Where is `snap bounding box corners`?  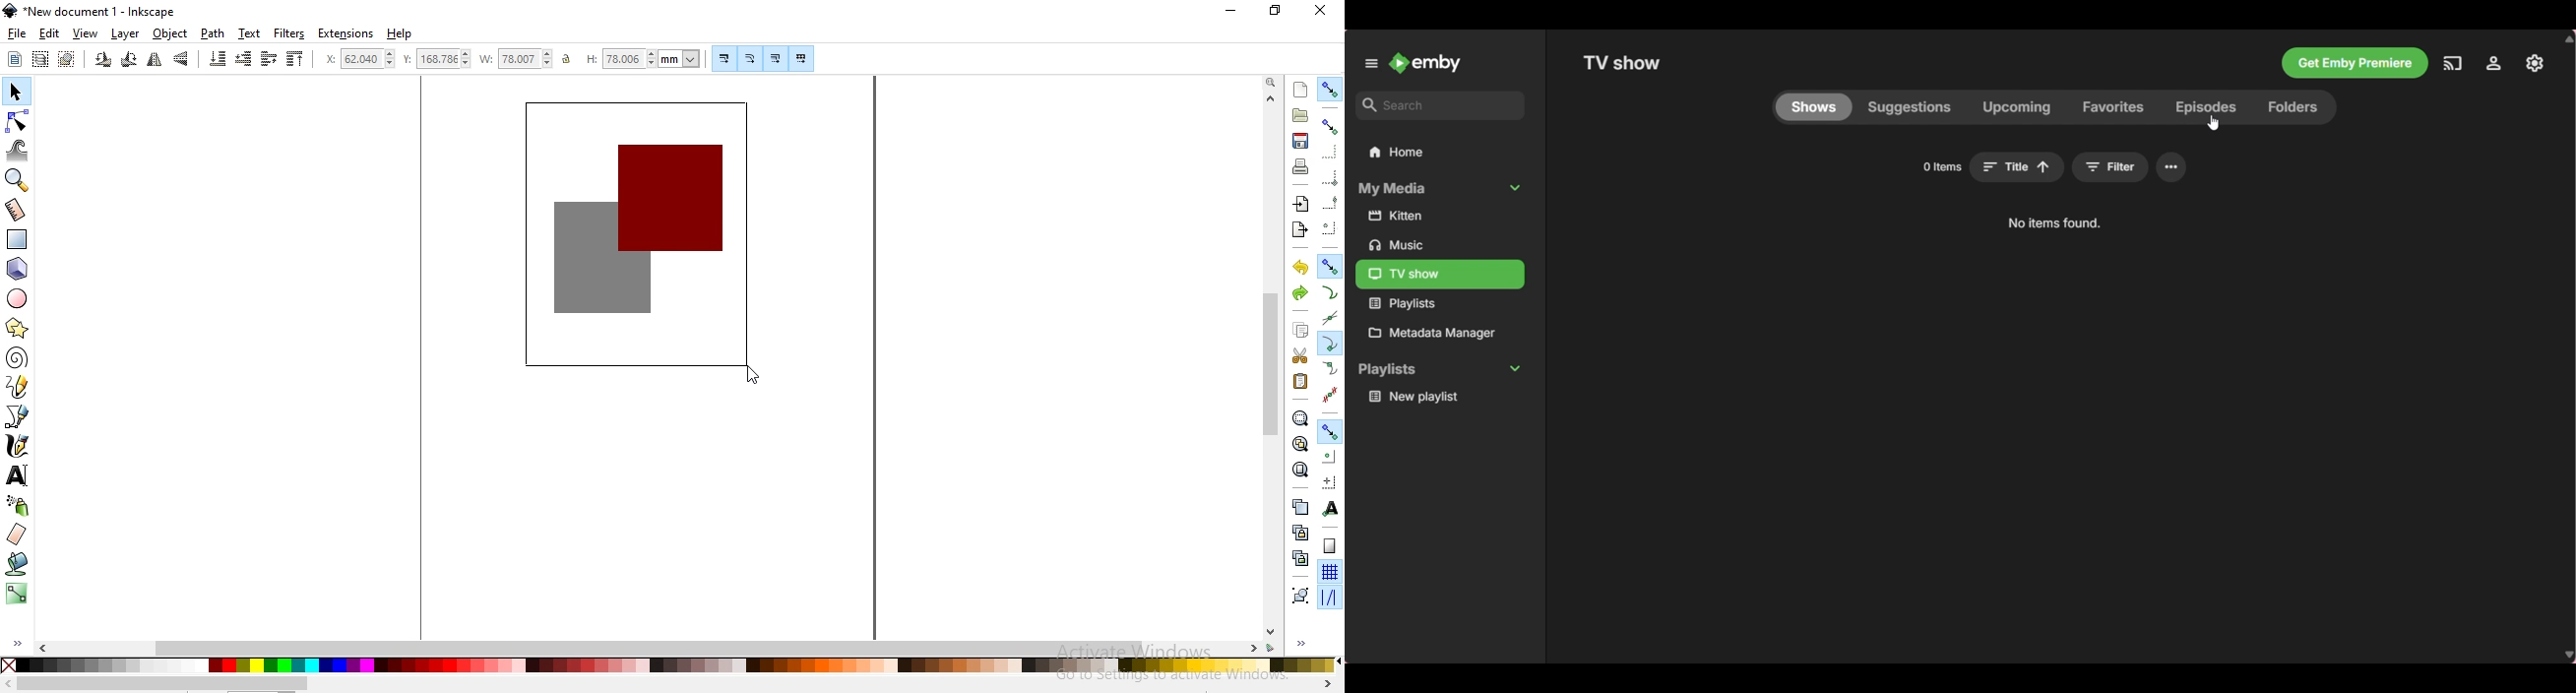
snap bounding box corners is located at coordinates (1331, 175).